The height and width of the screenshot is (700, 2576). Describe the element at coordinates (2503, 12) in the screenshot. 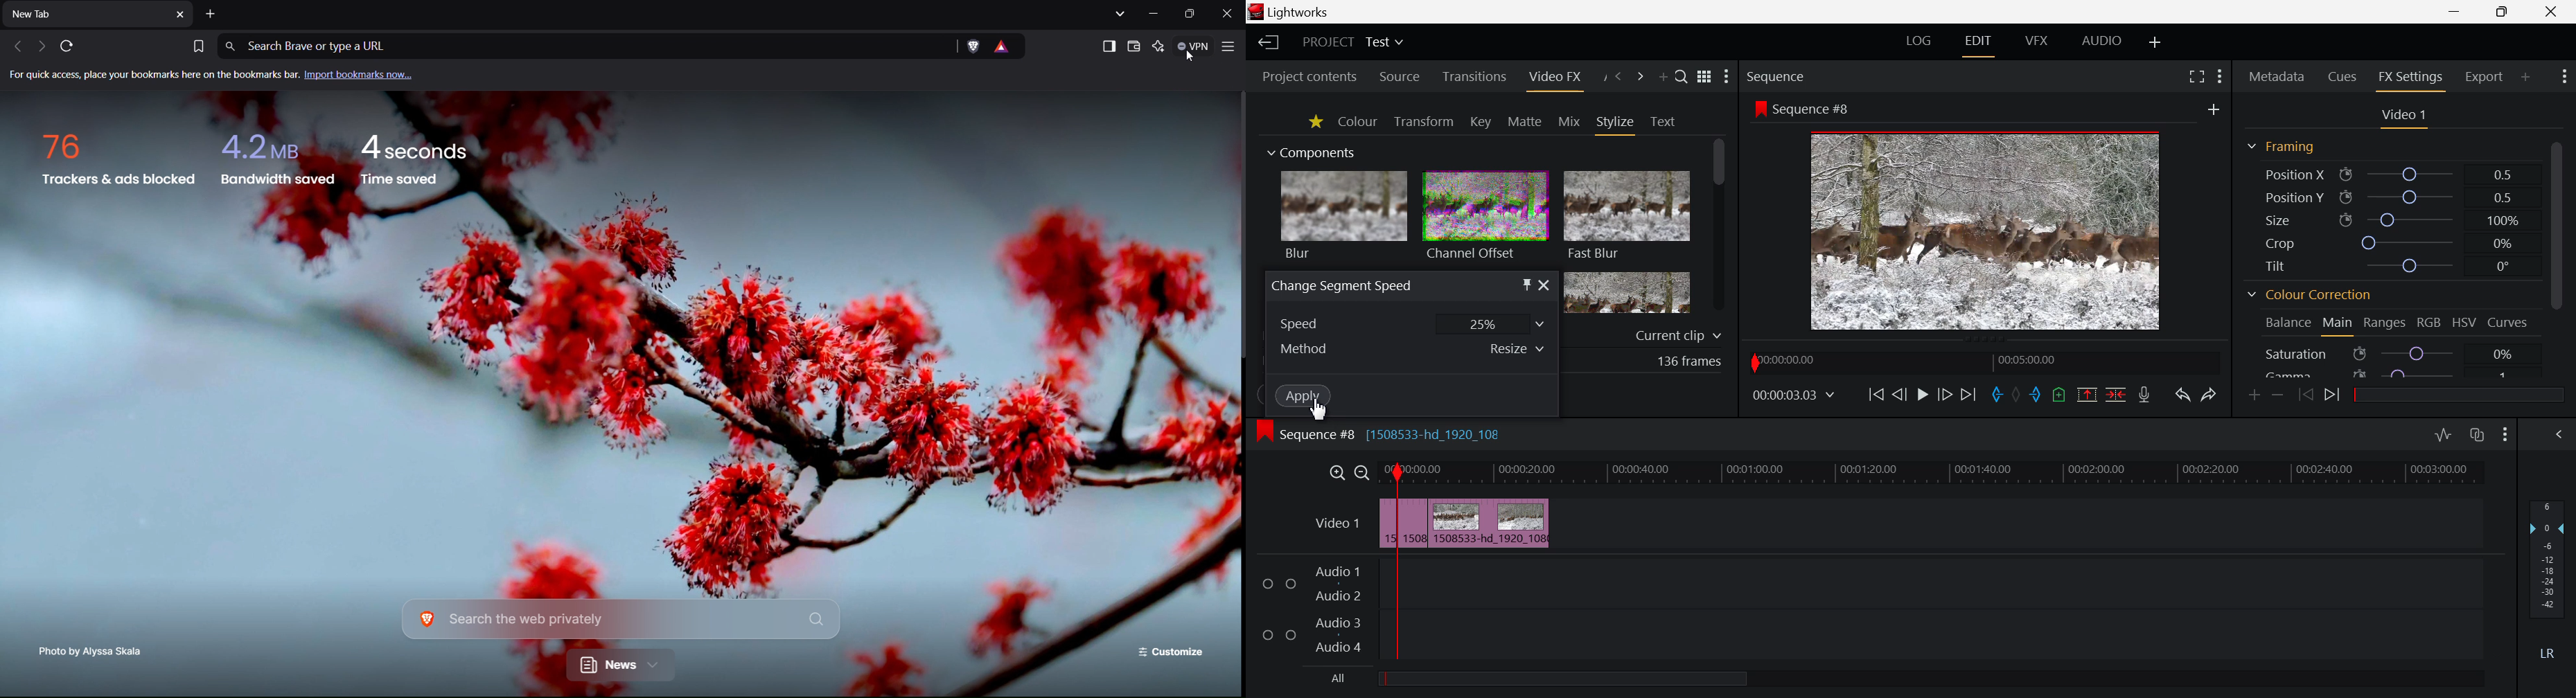

I see `Minimize` at that location.